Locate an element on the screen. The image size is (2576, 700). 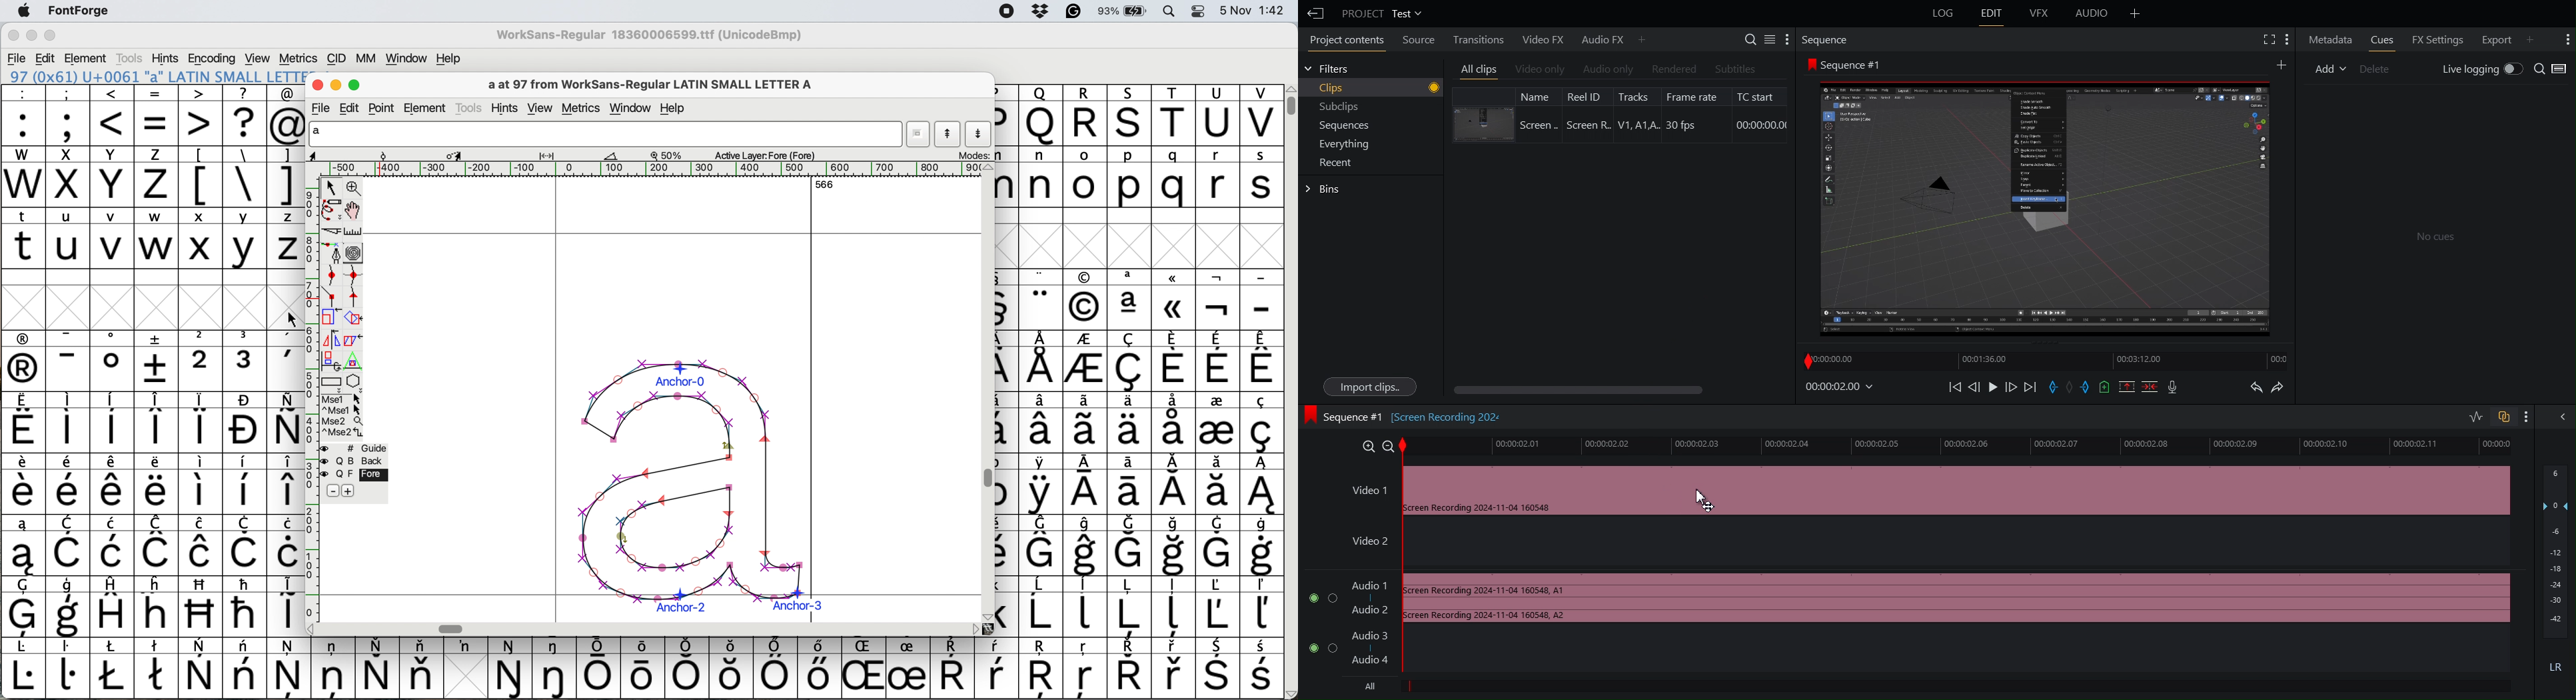
All clips is located at coordinates (1476, 67).